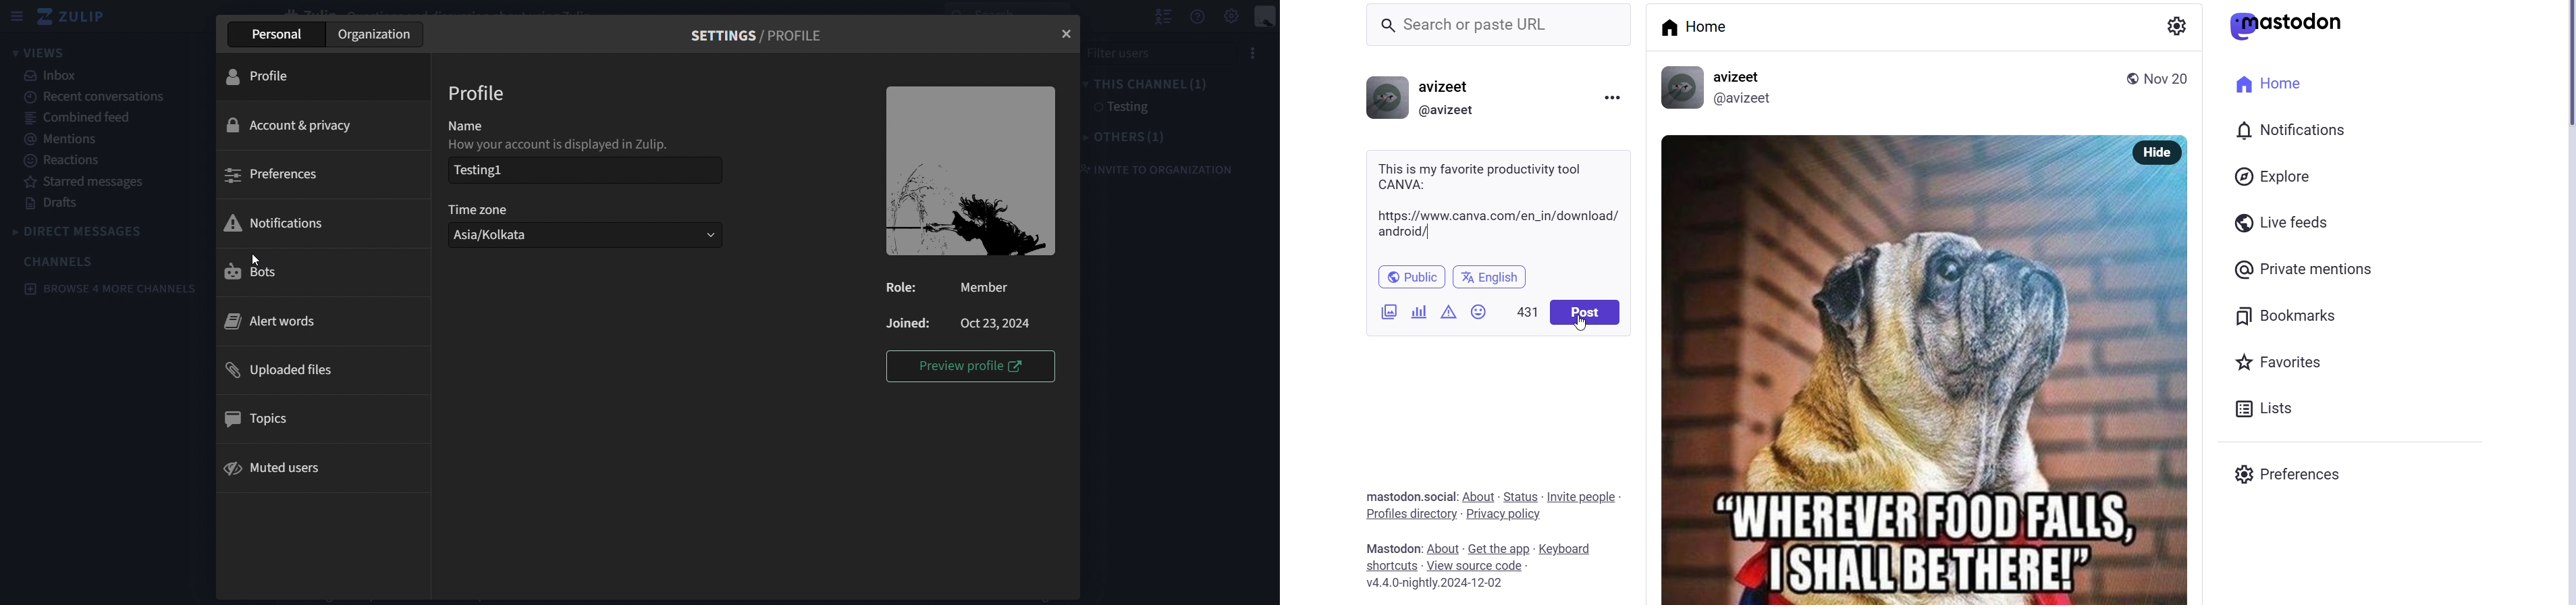 The width and height of the screenshot is (2576, 616). Describe the element at coordinates (290, 372) in the screenshot. I see `uploaded files` at that location.